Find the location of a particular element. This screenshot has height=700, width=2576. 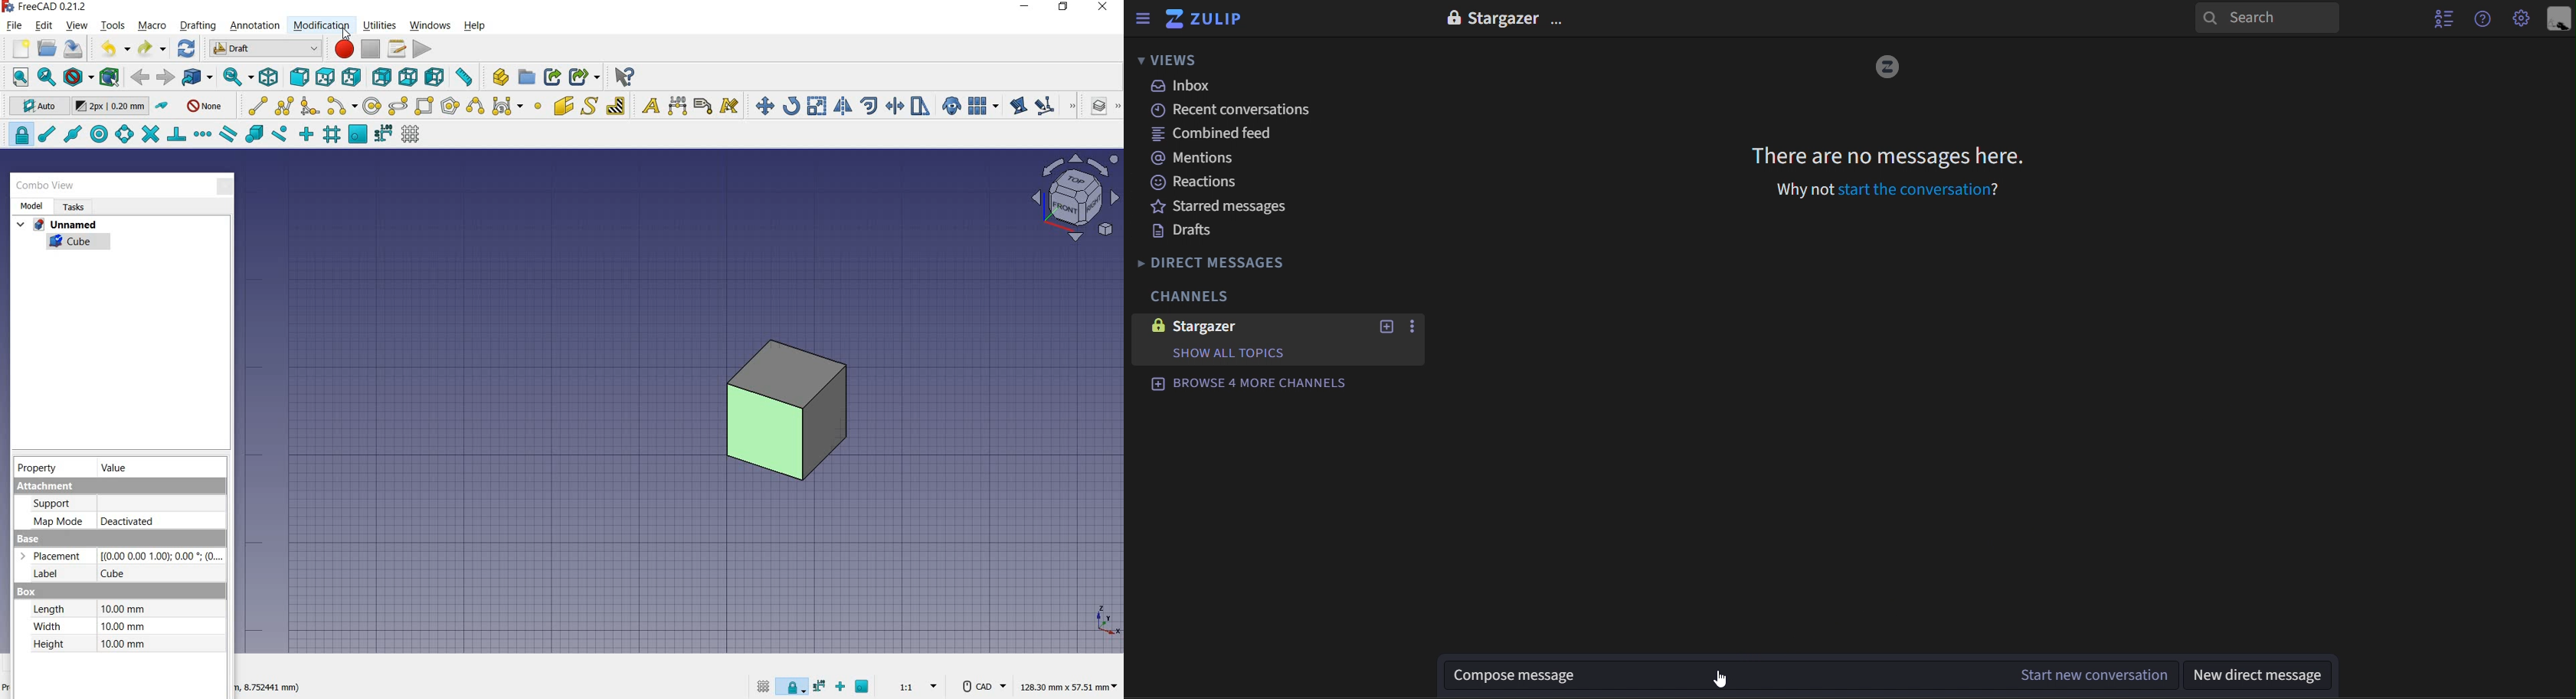

left is located at coordinates (436, 78).